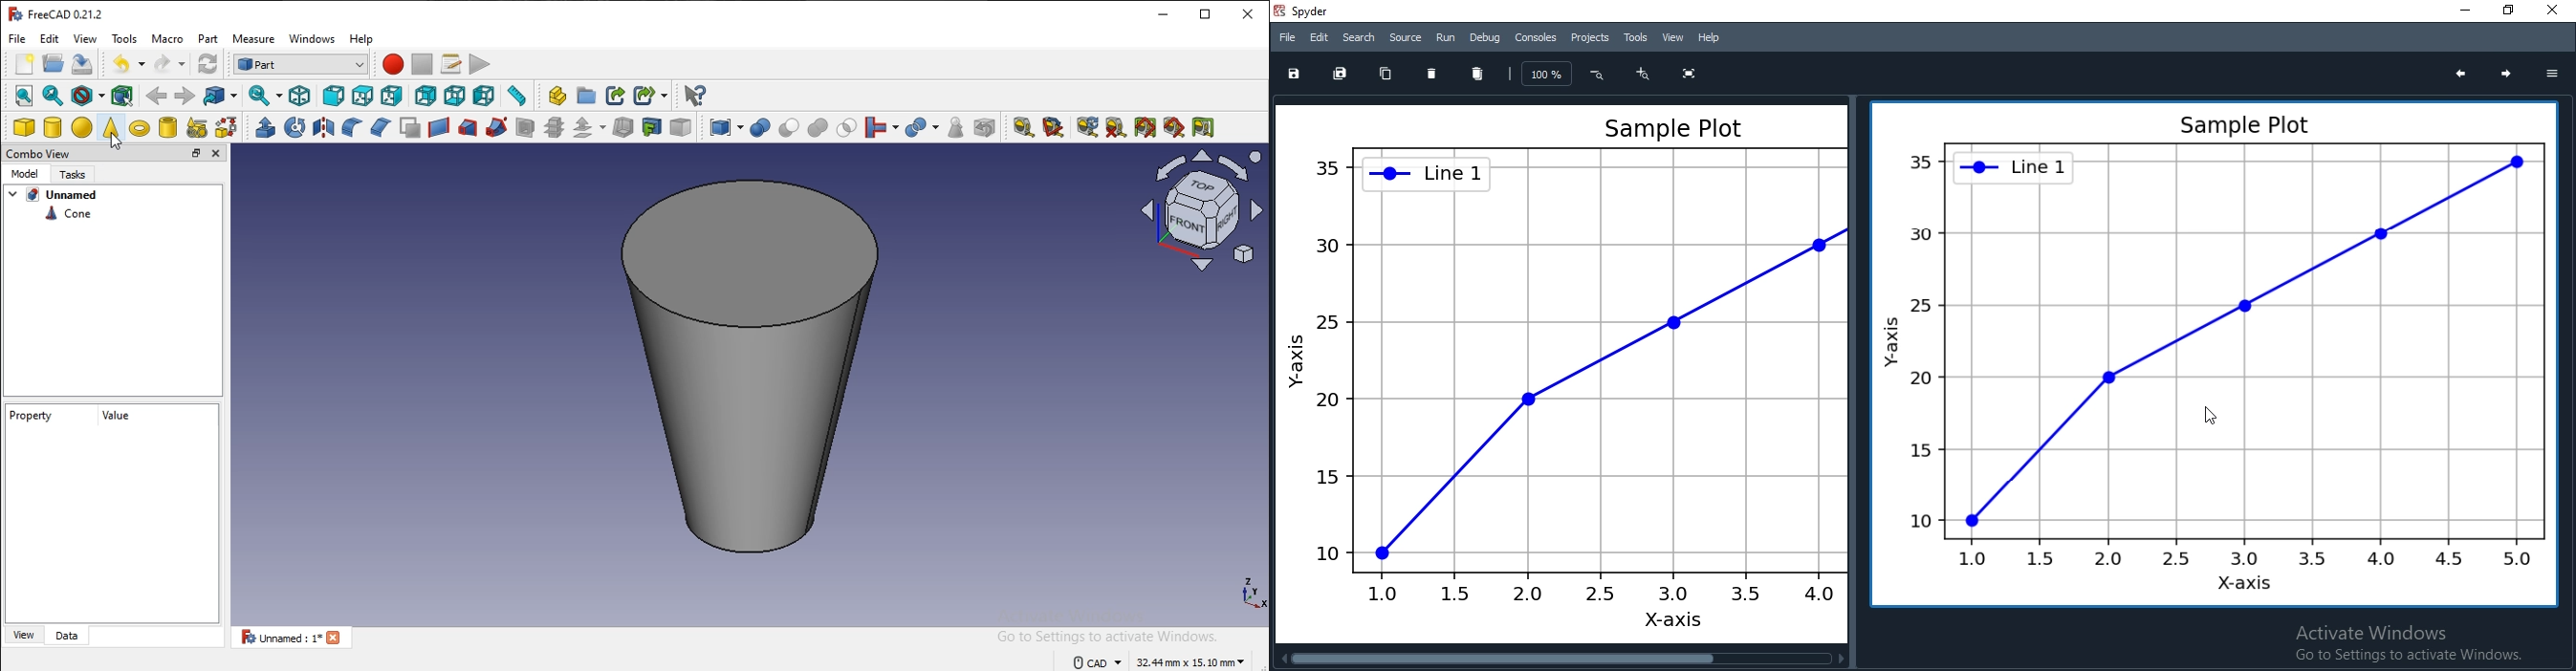  Describe the element at coordinates (2460, 75) in the screenshot. I see `previous chat` at that location.